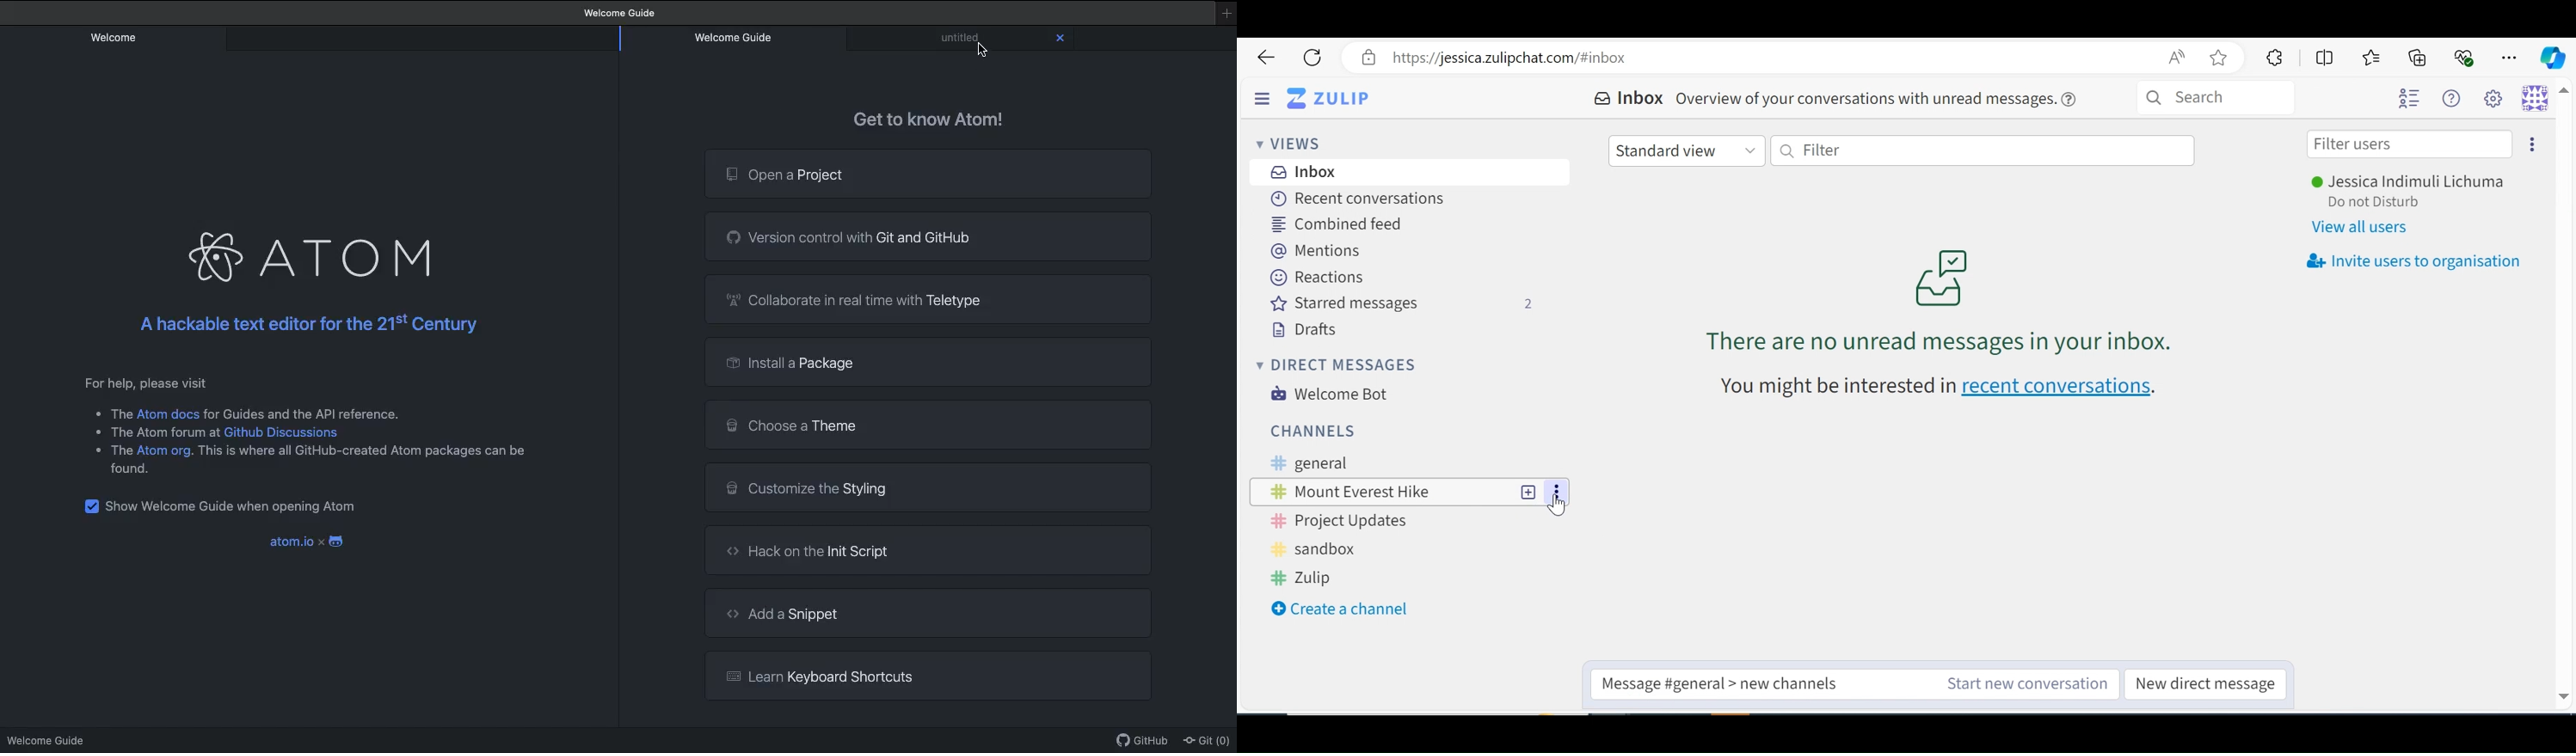 Image resolution: width=2576 pixels, height=756 pixels. What do you see at coordinates (1330, 394) in the screenshot?
I see `Welcome Bot` at bounding box center [1330, 394].